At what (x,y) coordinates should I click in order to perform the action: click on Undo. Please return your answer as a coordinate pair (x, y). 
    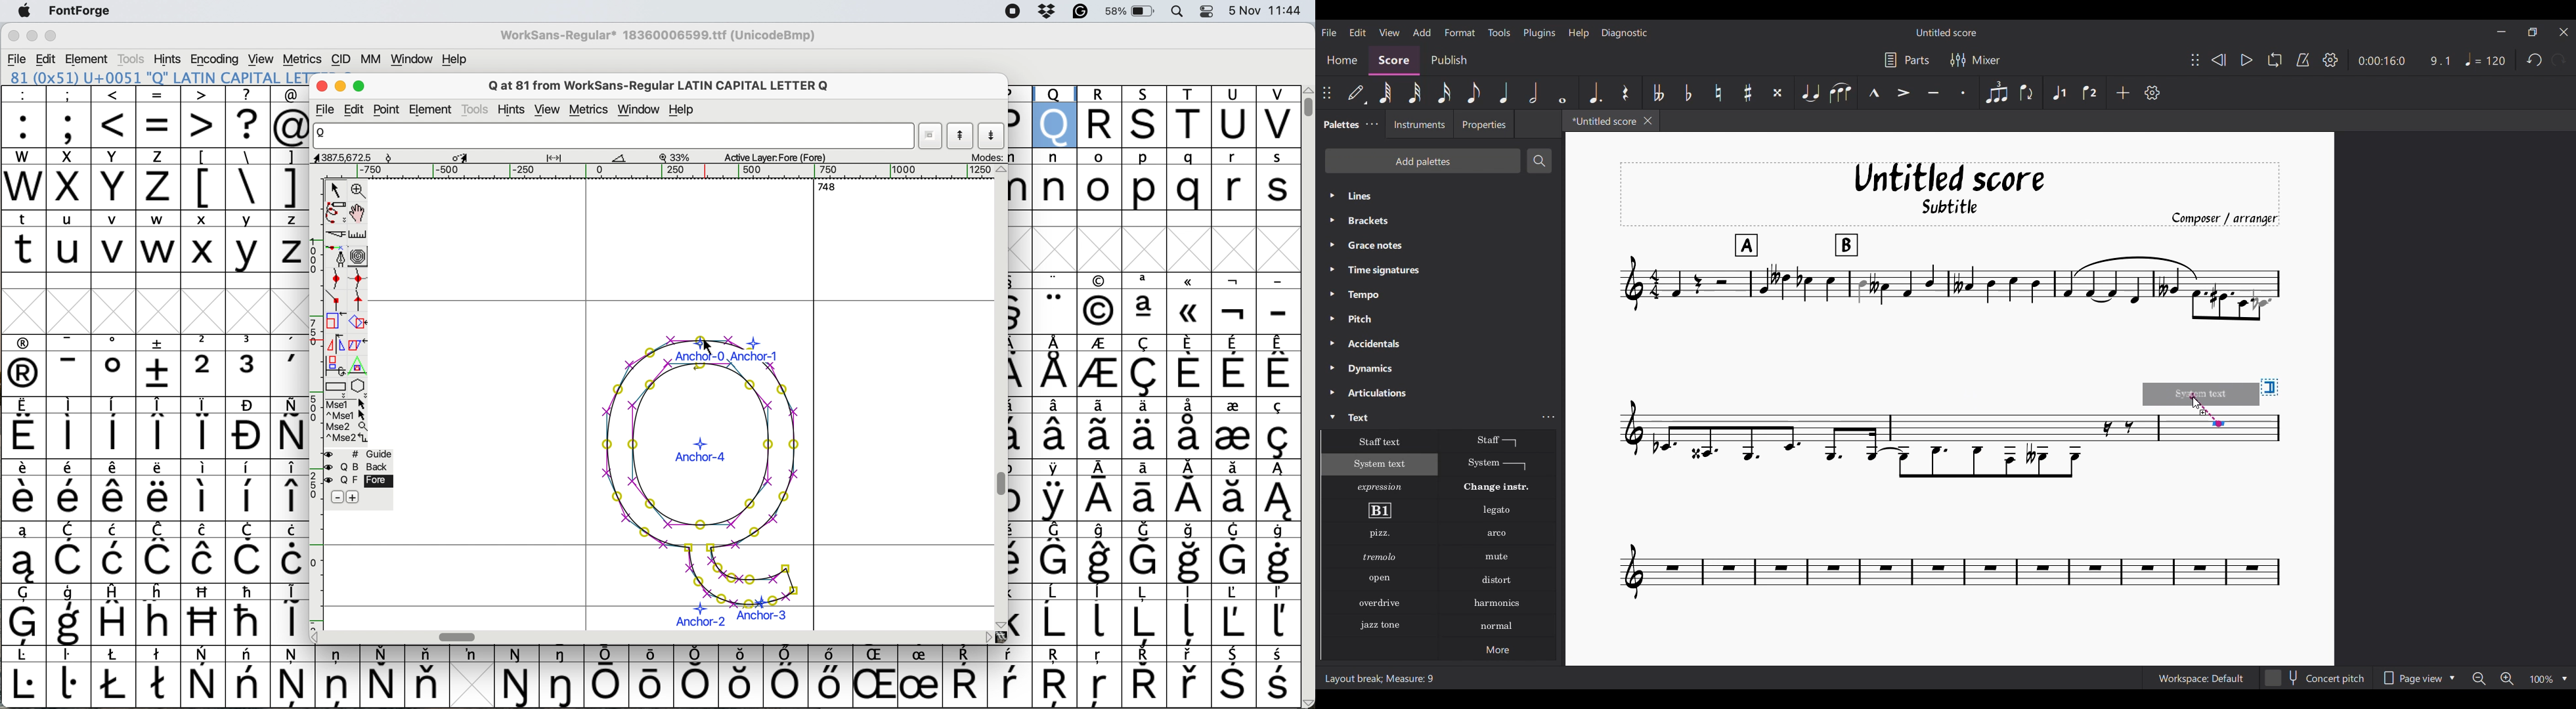
    Looking at the image, I should click on (2535, 59).